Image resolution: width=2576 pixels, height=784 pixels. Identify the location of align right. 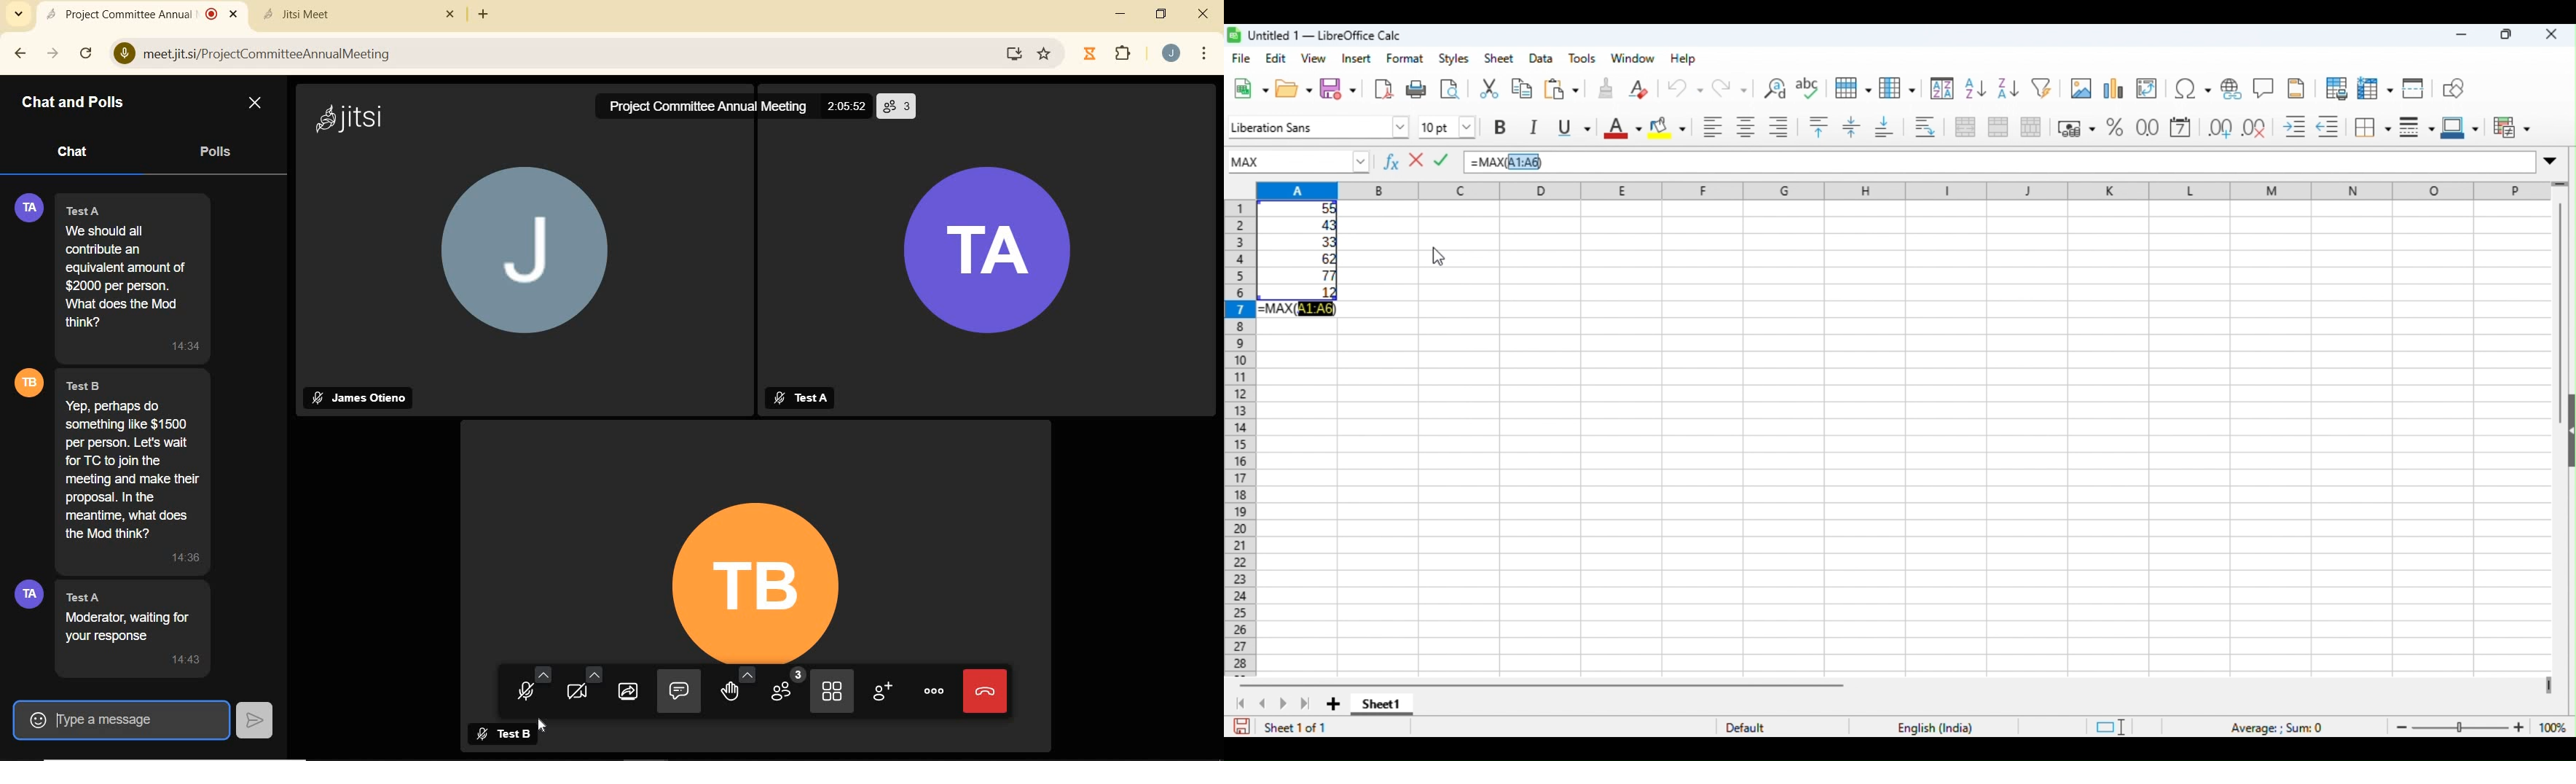
(1780, 128).